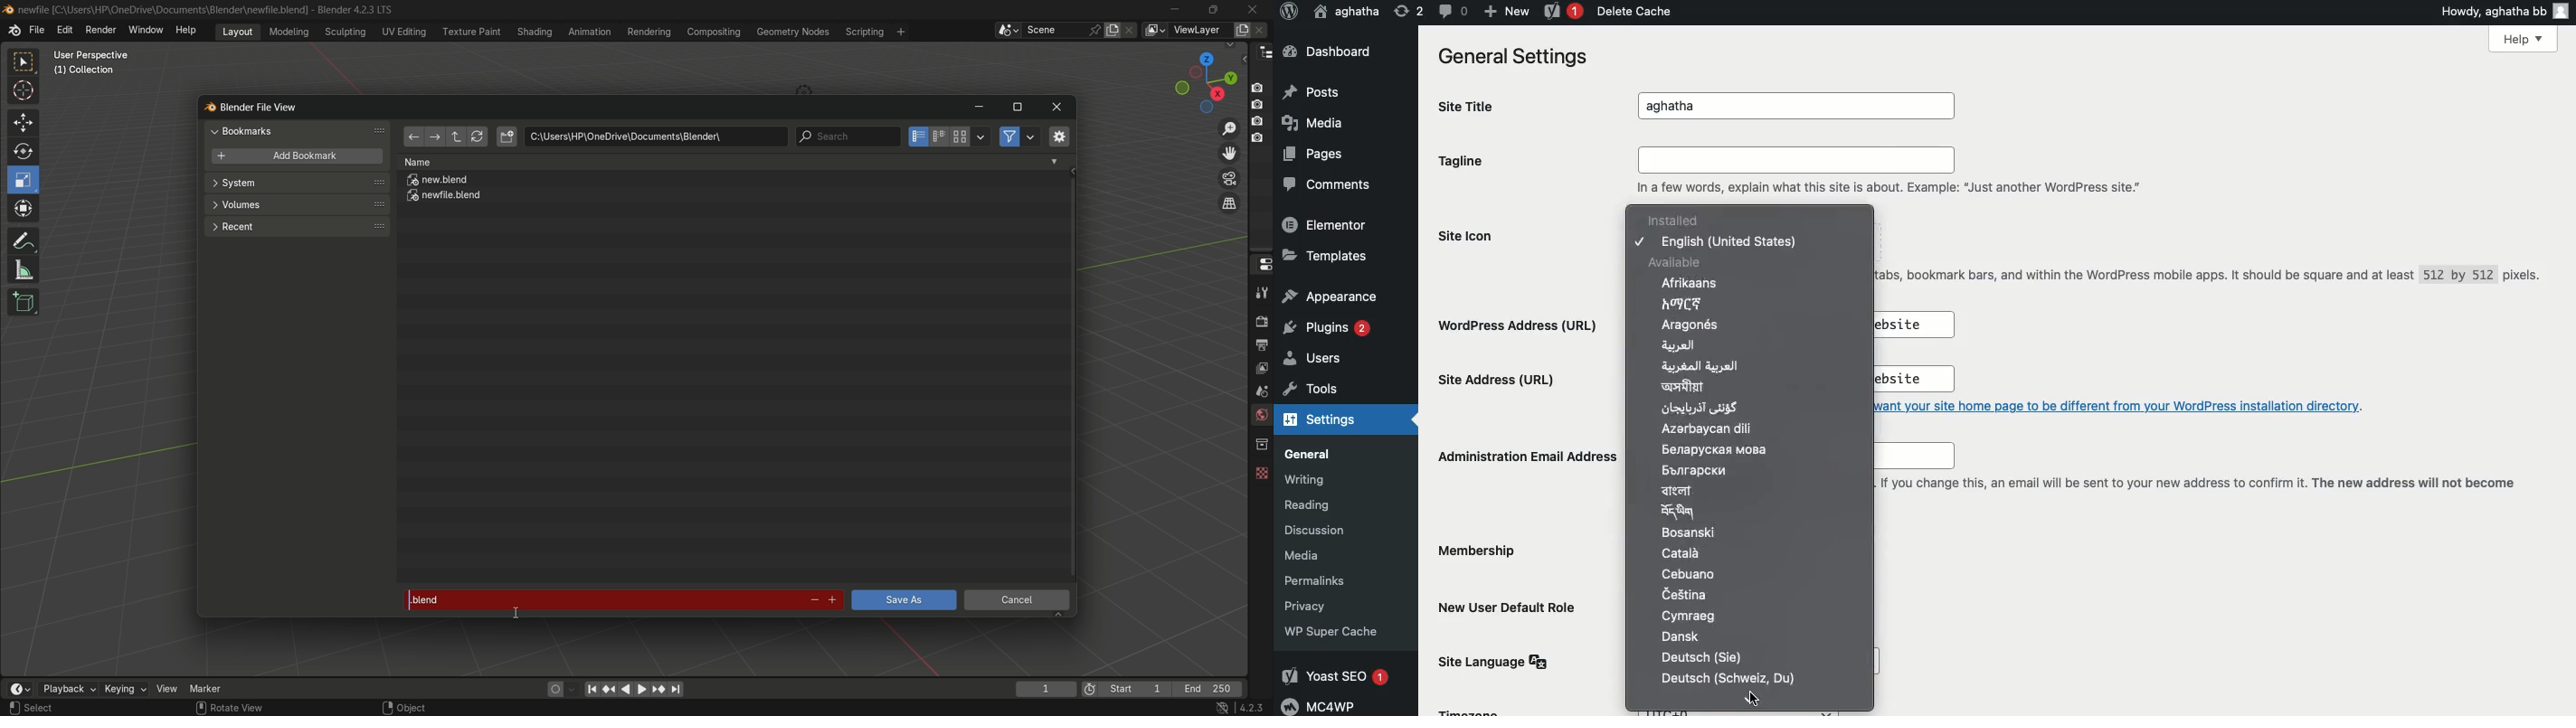 The height and width of the screenshot is (728, 2576). I want to click on Discussion, so click(1323, 529).